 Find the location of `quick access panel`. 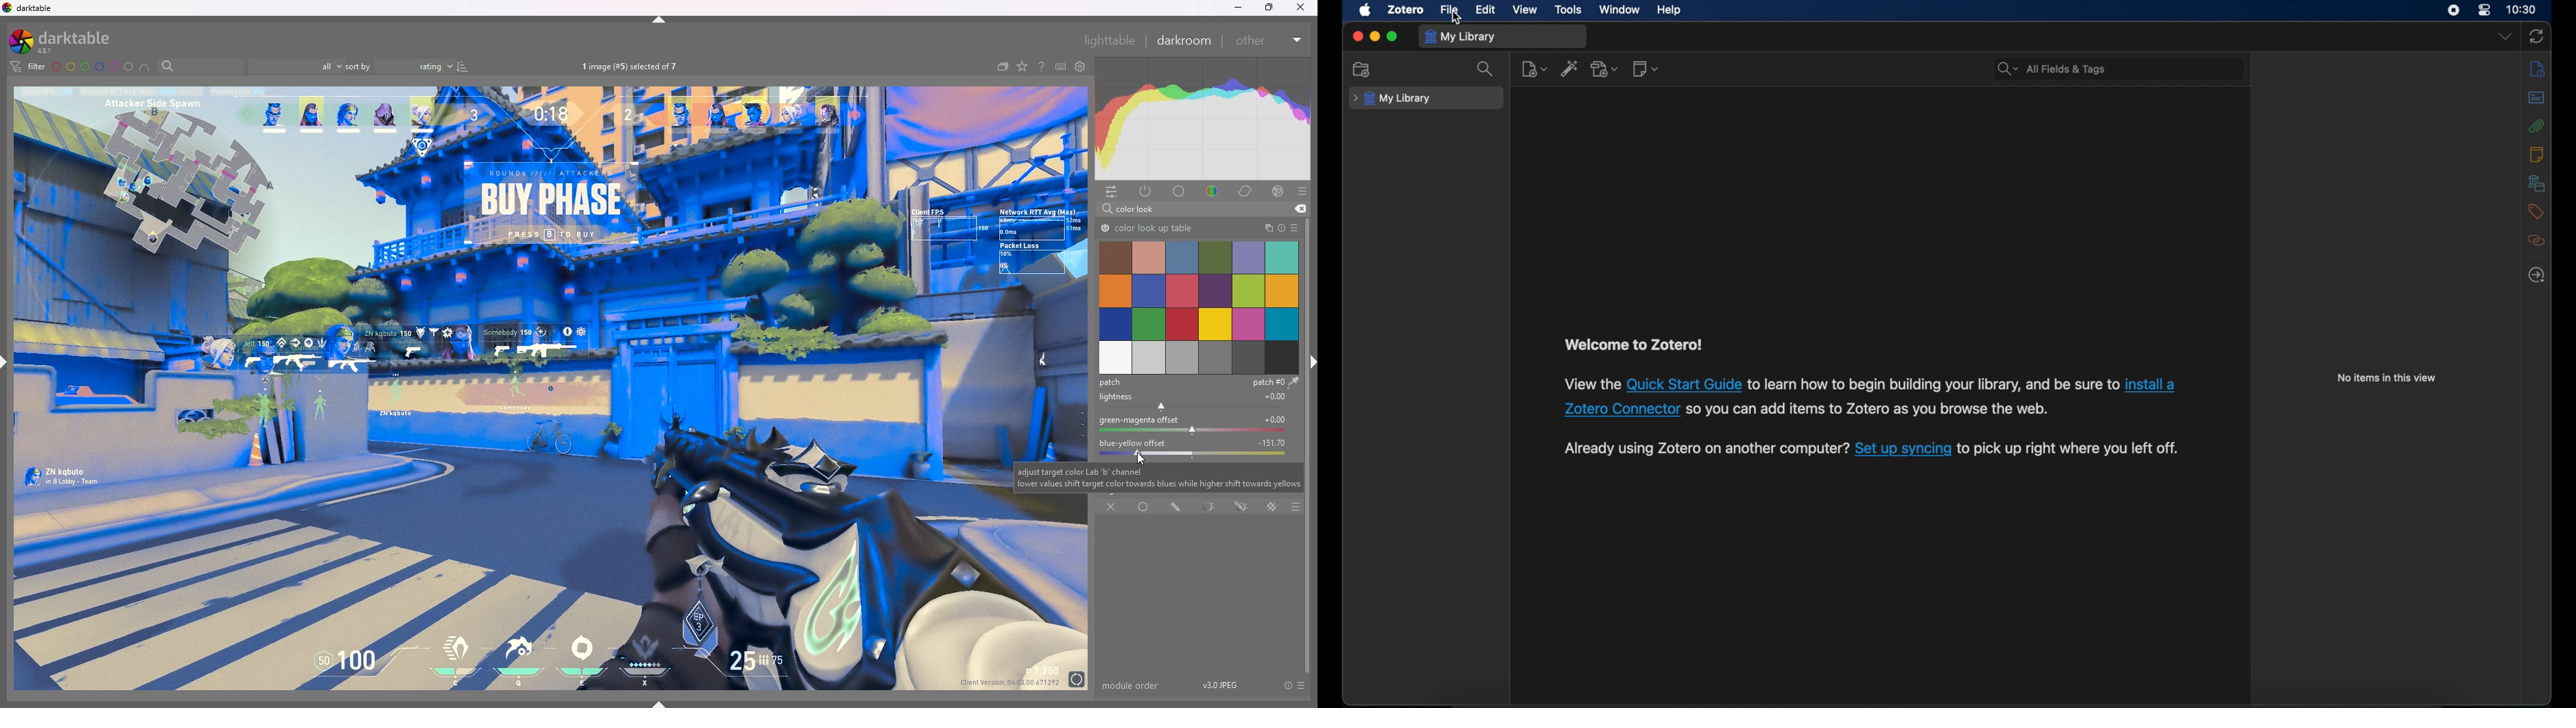

quick access panel is located at coordinates (1111, 193).